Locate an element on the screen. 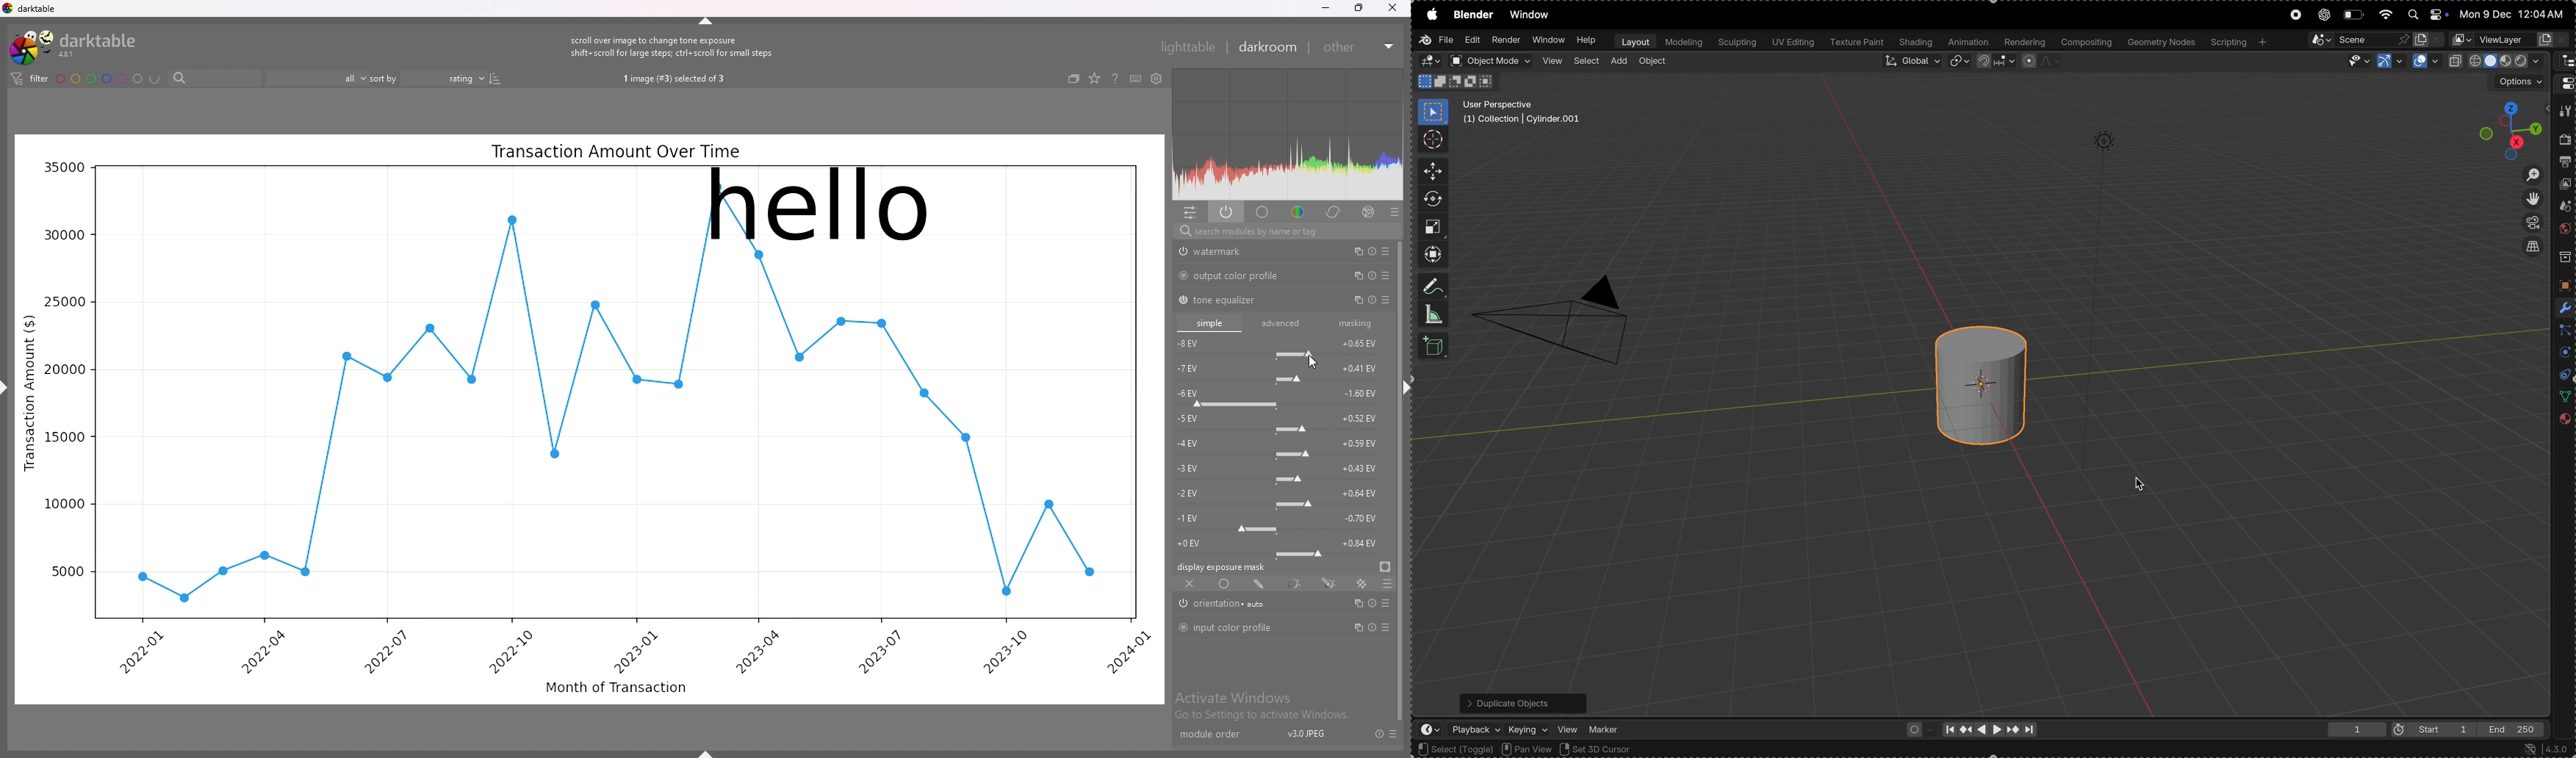 Image resolution: width=2576 pixels, height=784 pixels. 1 is located at coordinates (2353, 729).